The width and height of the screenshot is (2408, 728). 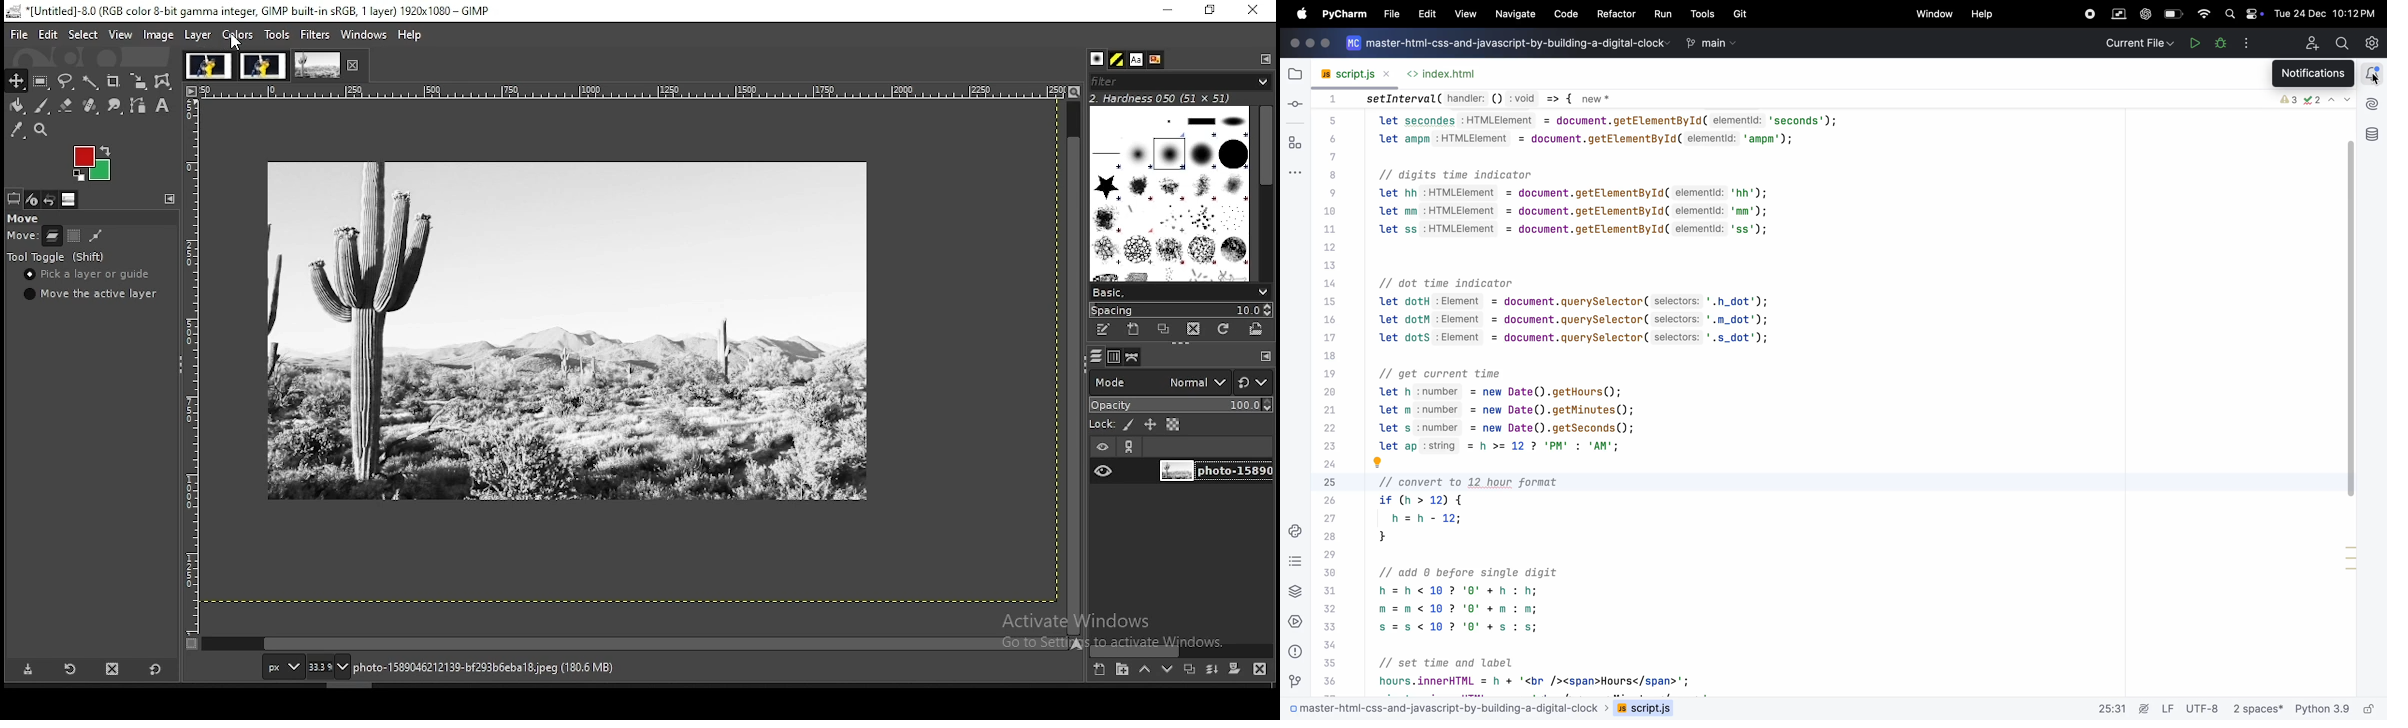 I want to click on master-html-css-and-javascript-by-building-a-digital-clock, so click(x=1518, y=44).